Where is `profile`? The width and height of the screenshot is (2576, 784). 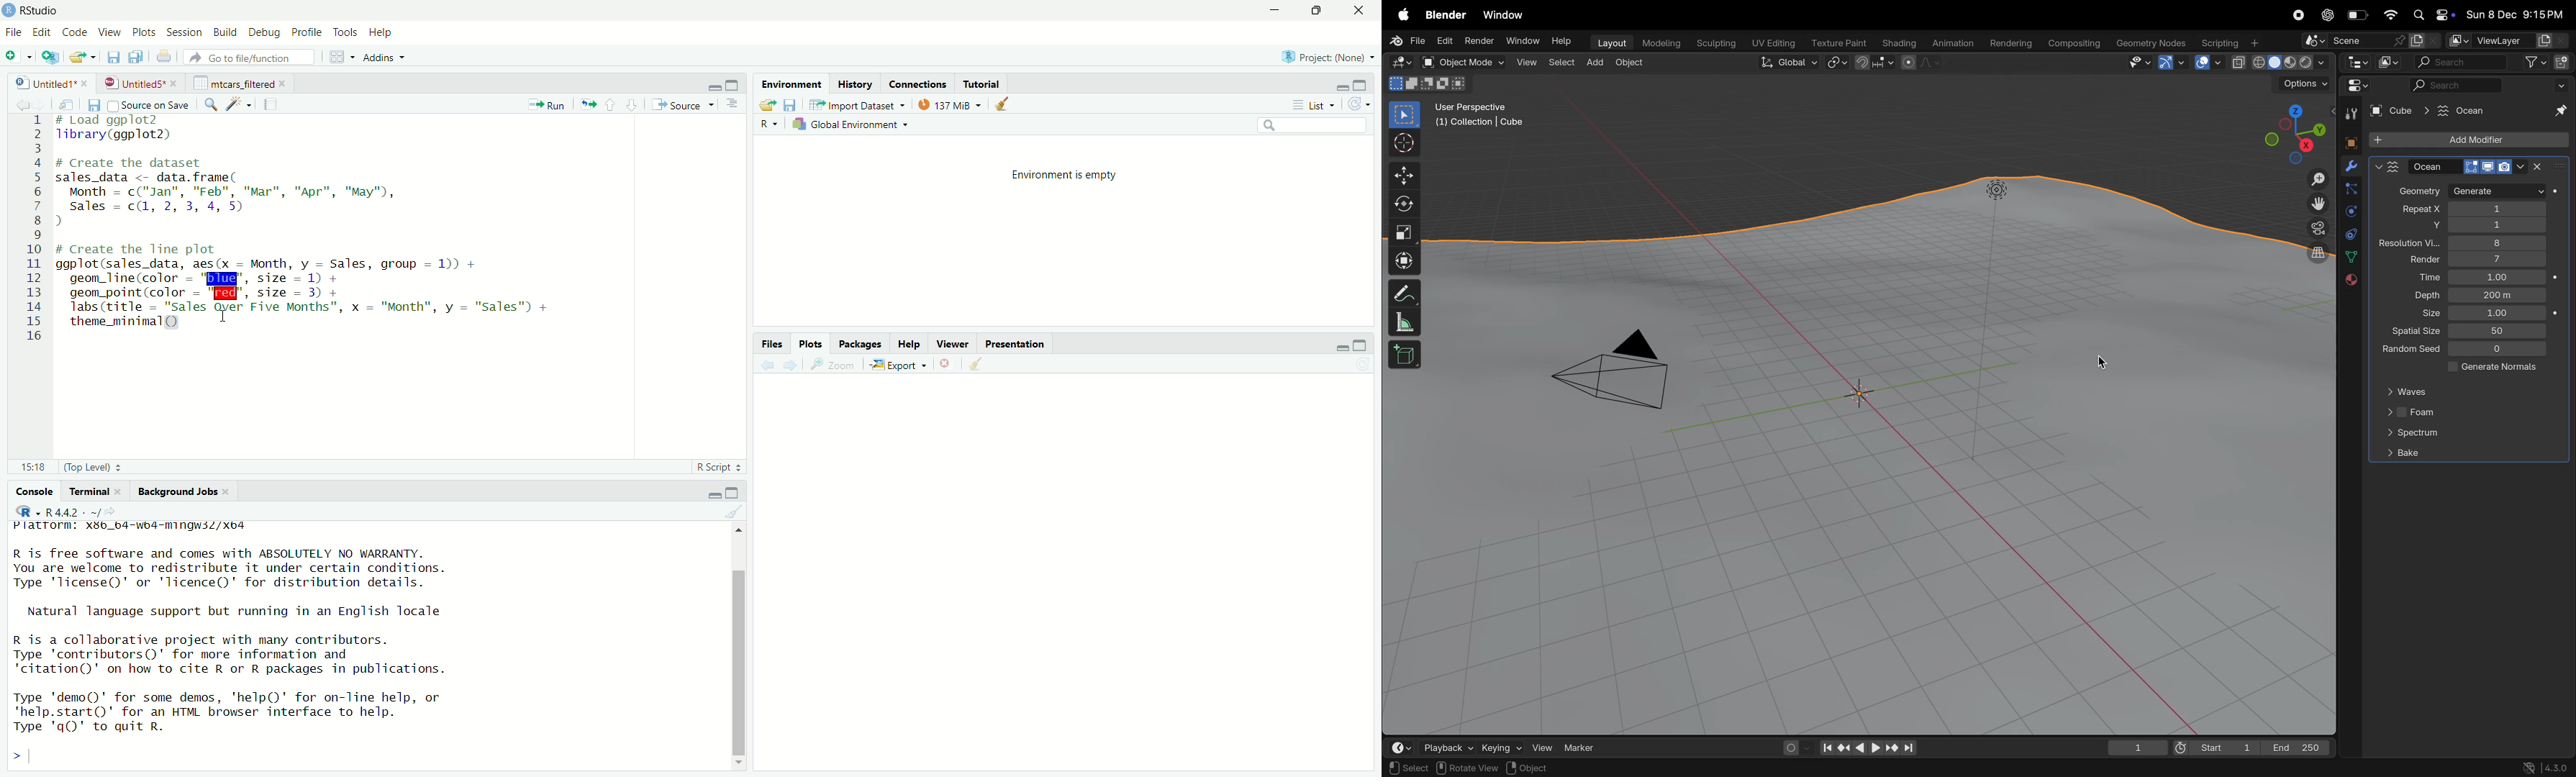 profile is located at coordinates (308, 32).